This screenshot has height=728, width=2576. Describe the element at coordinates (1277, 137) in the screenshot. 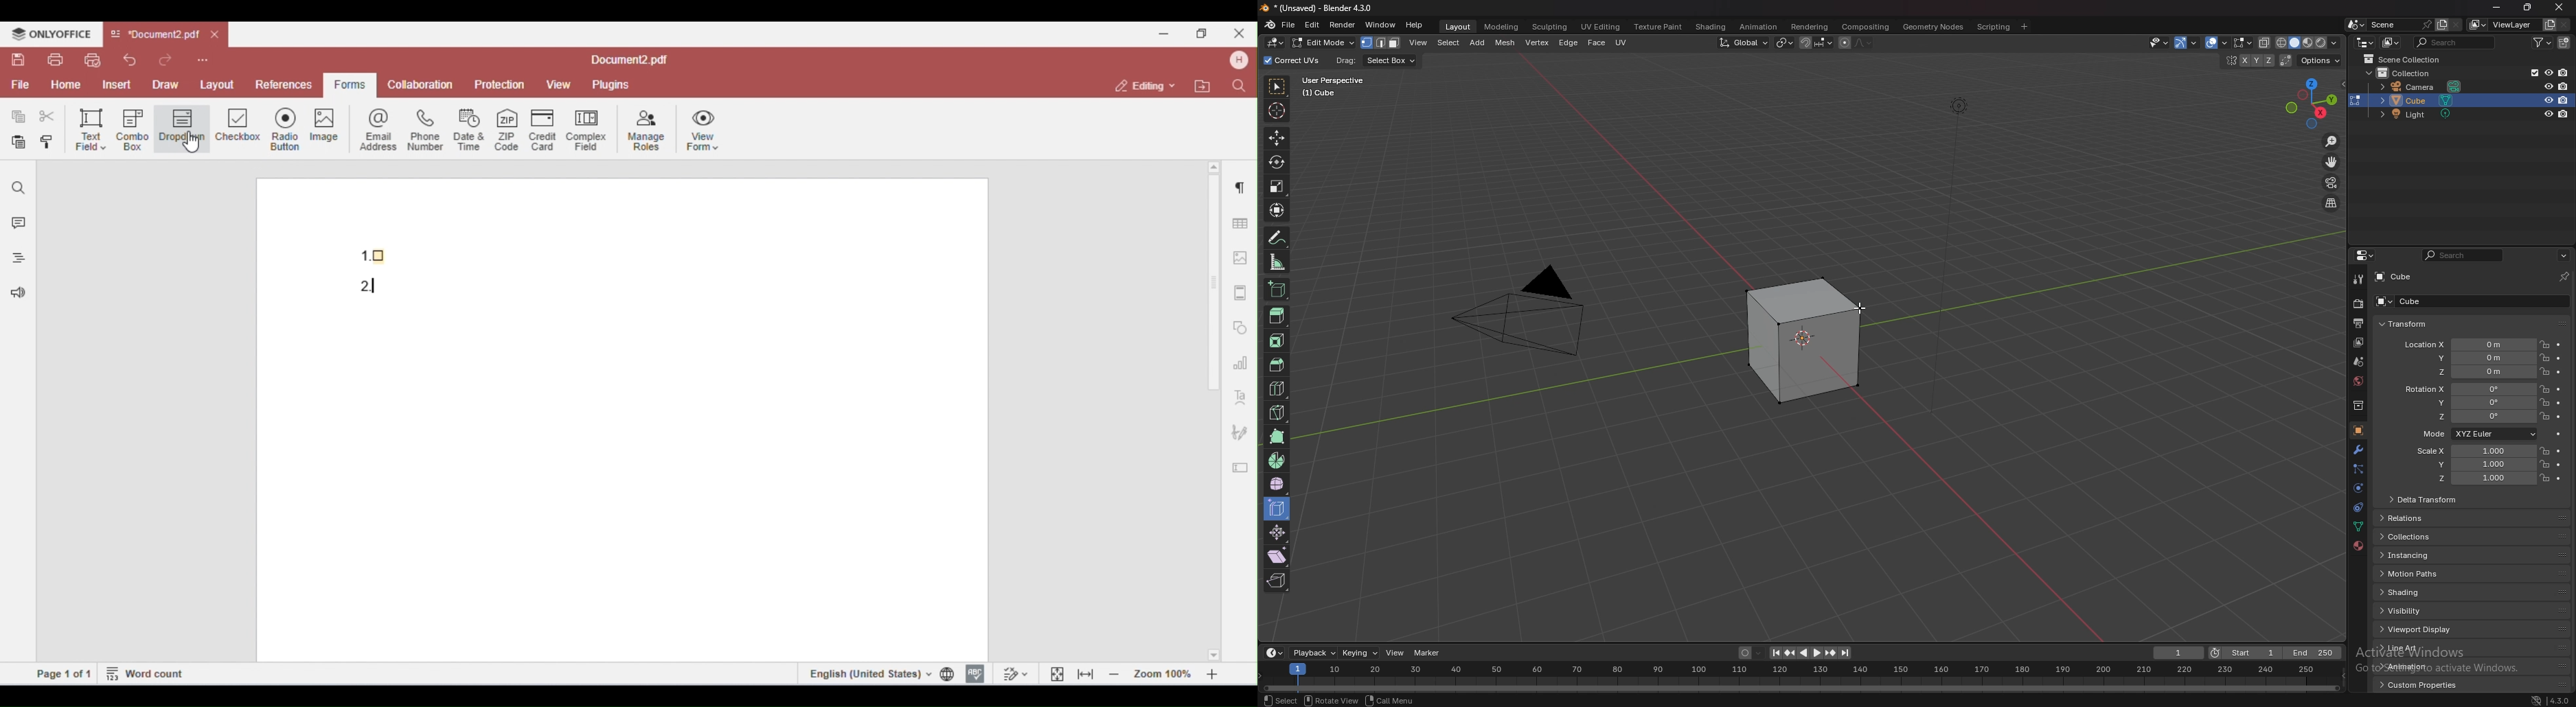

I see `move` at that location.